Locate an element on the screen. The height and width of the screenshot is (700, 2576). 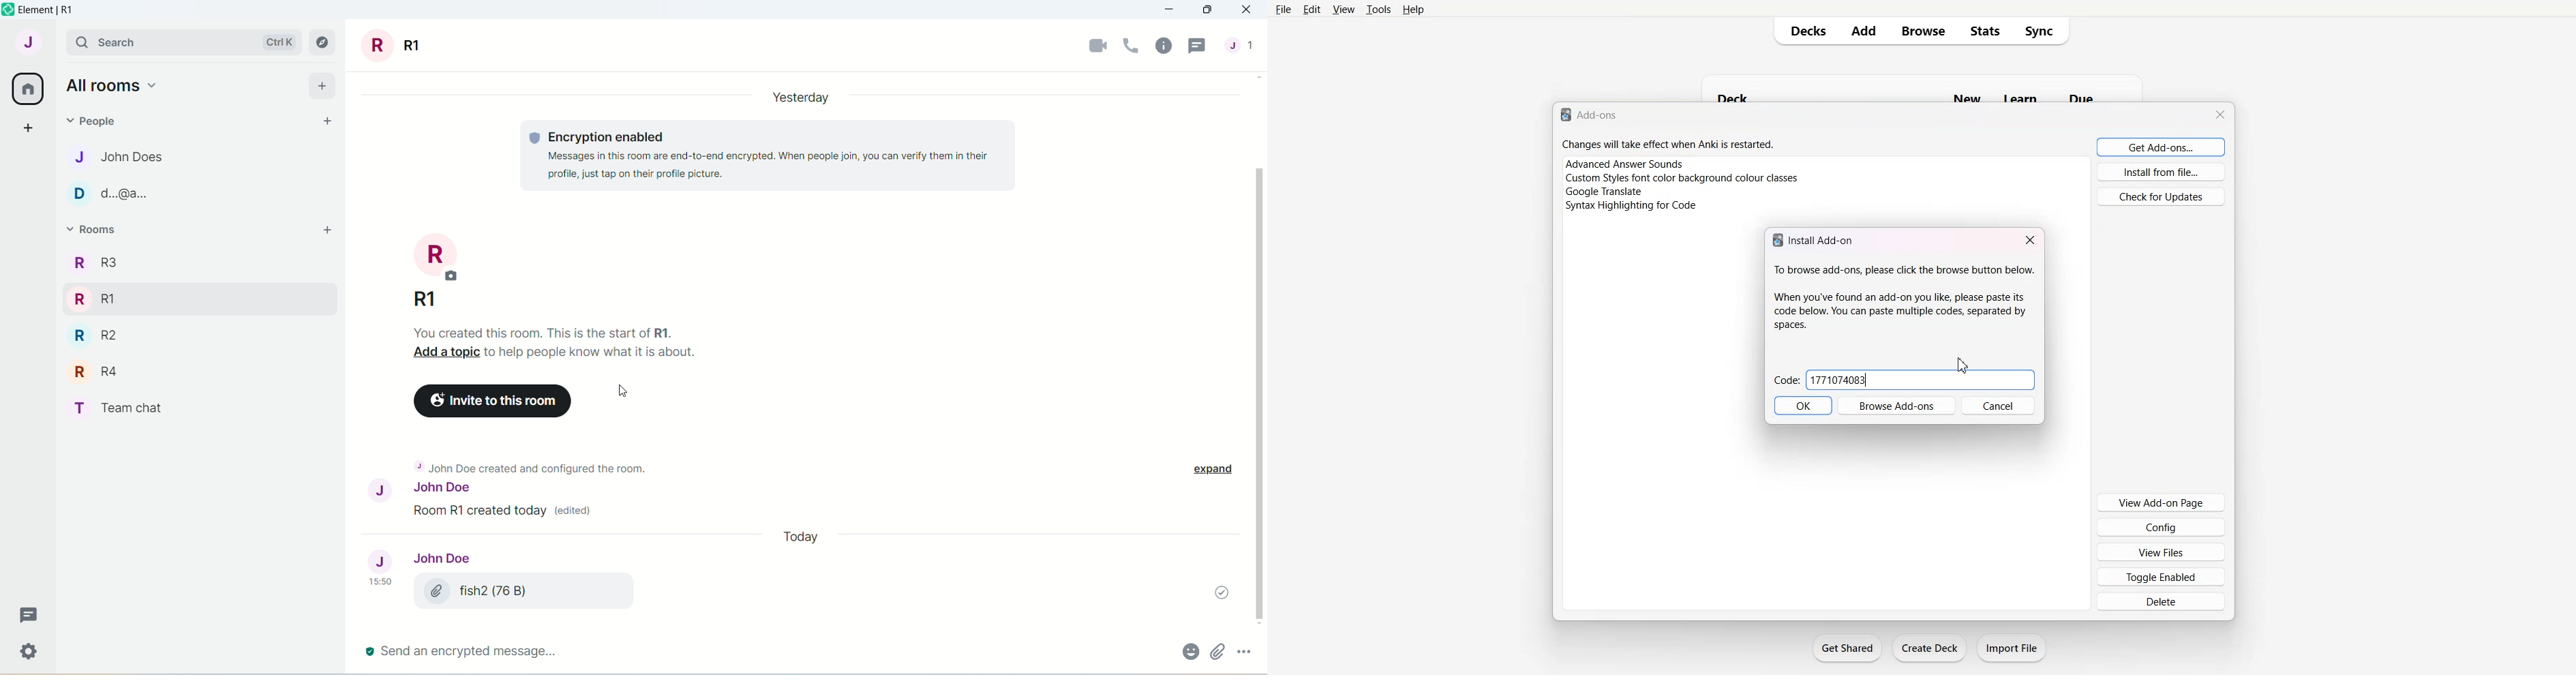
John Doe created and configure the room. is located at coordinates (516, 515).